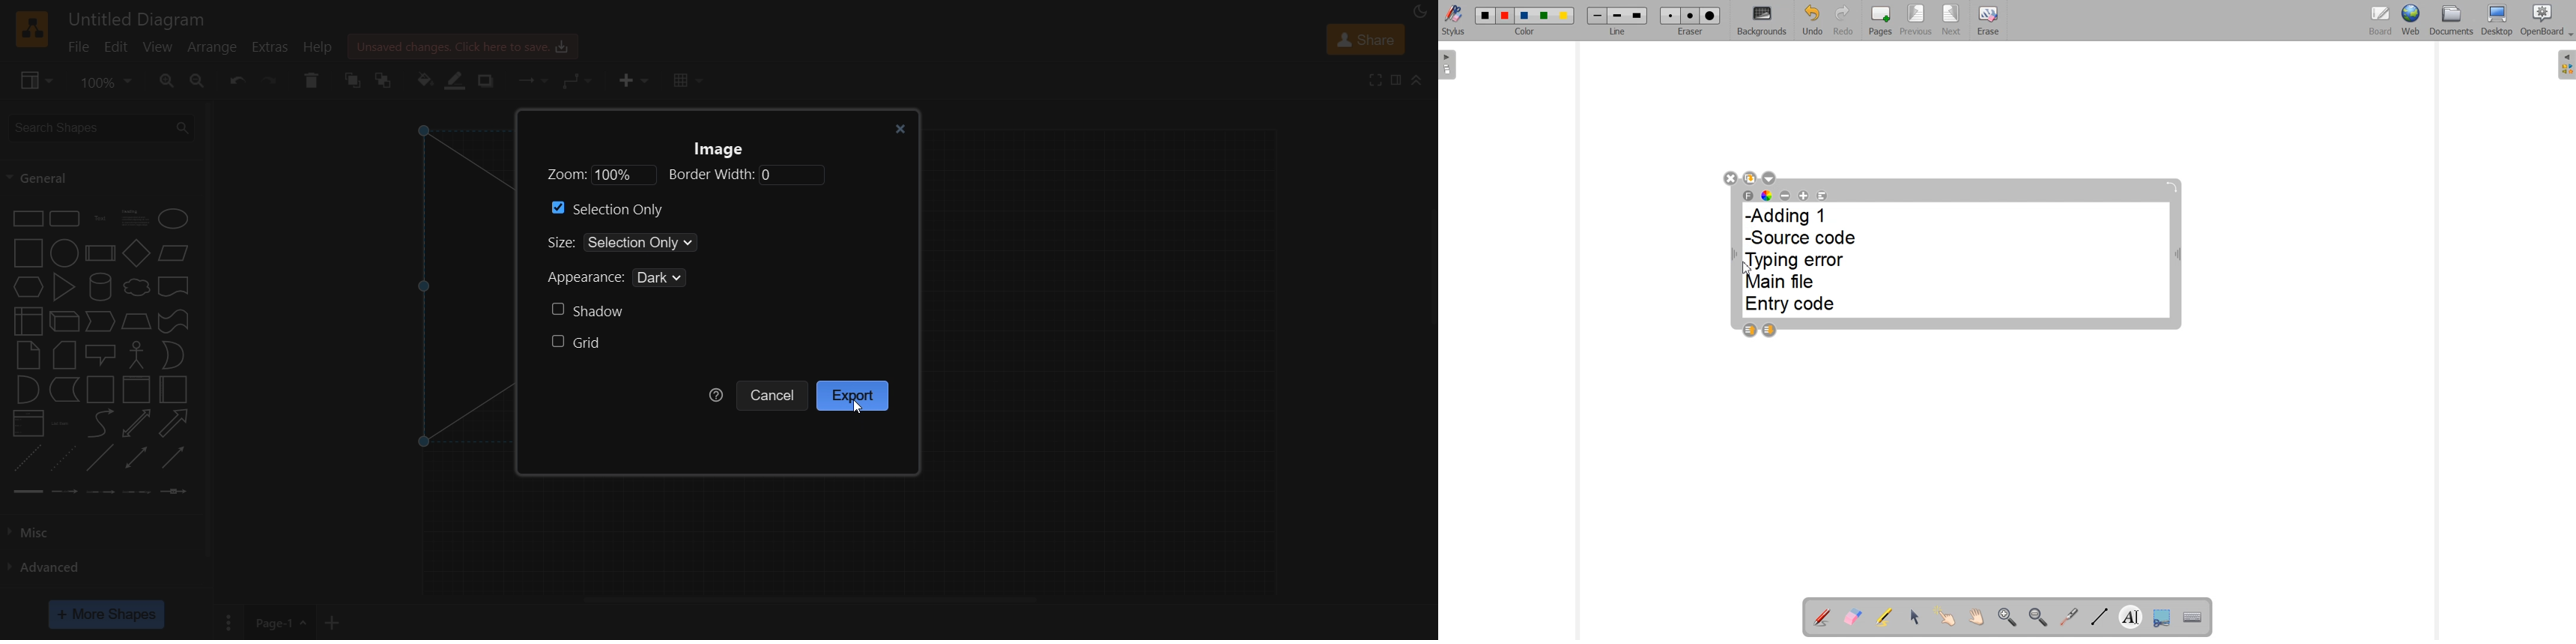  I want to click on Backgrounds, so click(1762, 21).